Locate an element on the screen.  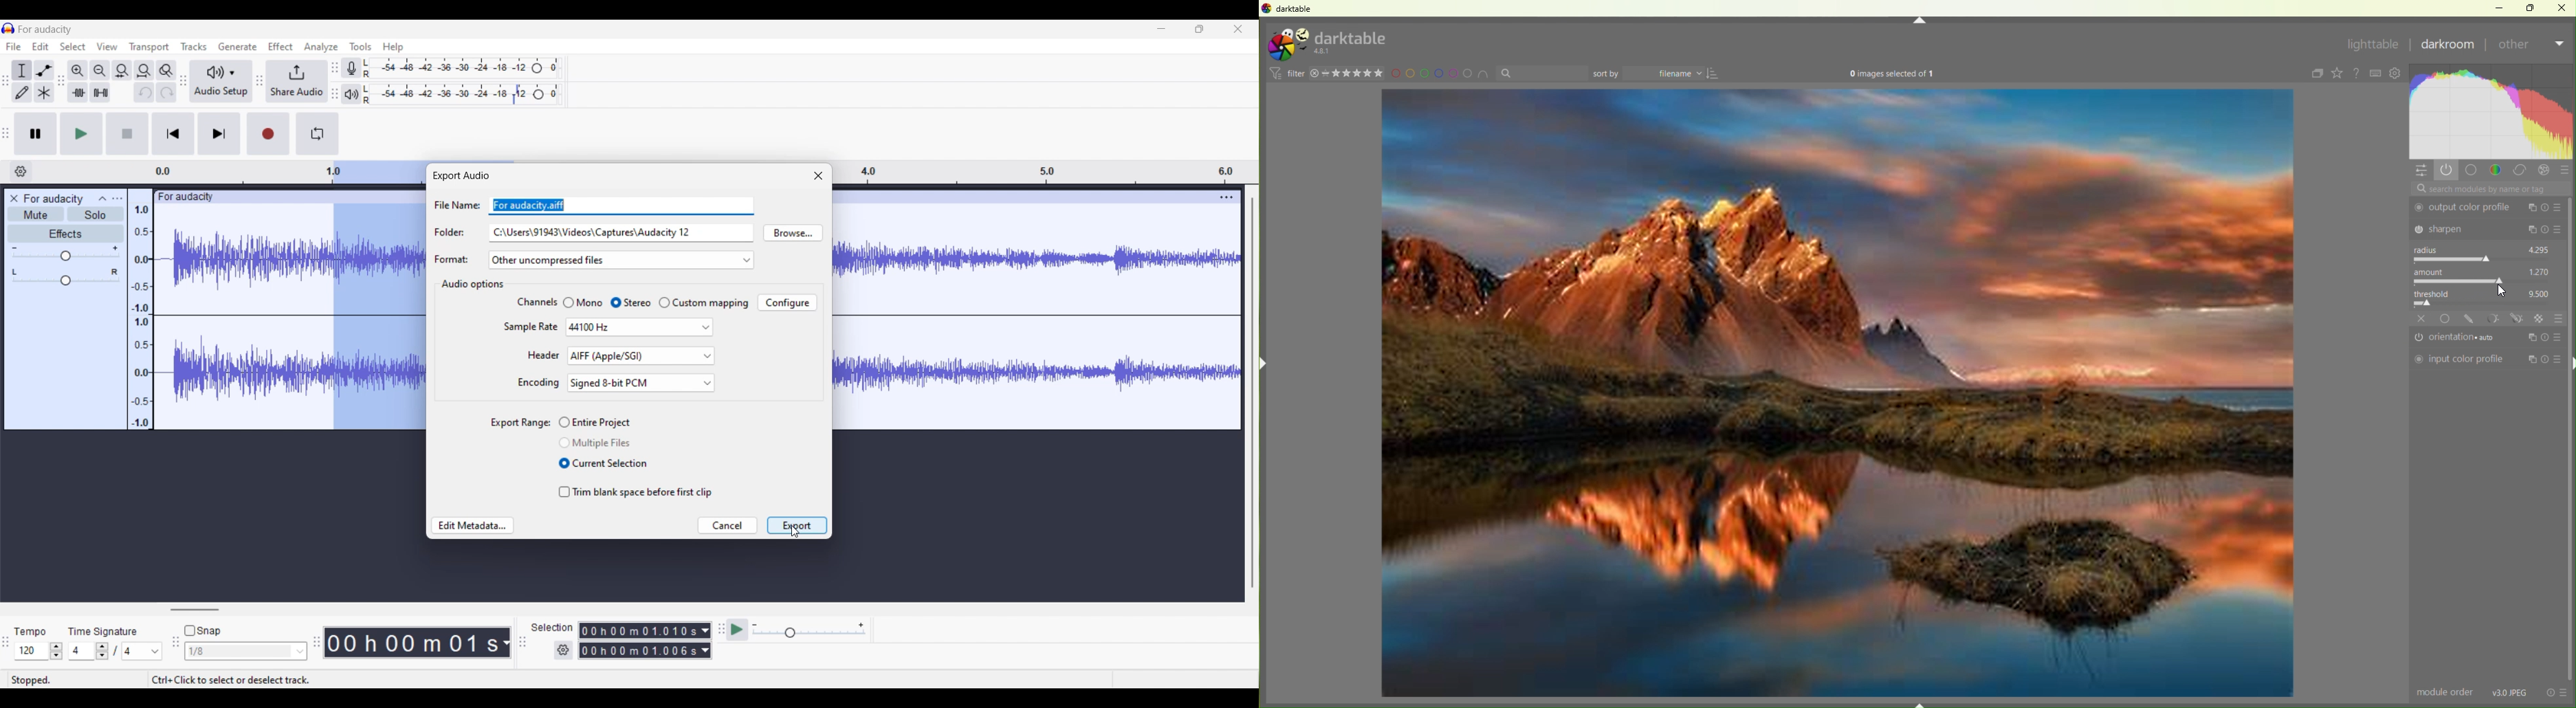
Cancel  is located at coordinates (727, 526).